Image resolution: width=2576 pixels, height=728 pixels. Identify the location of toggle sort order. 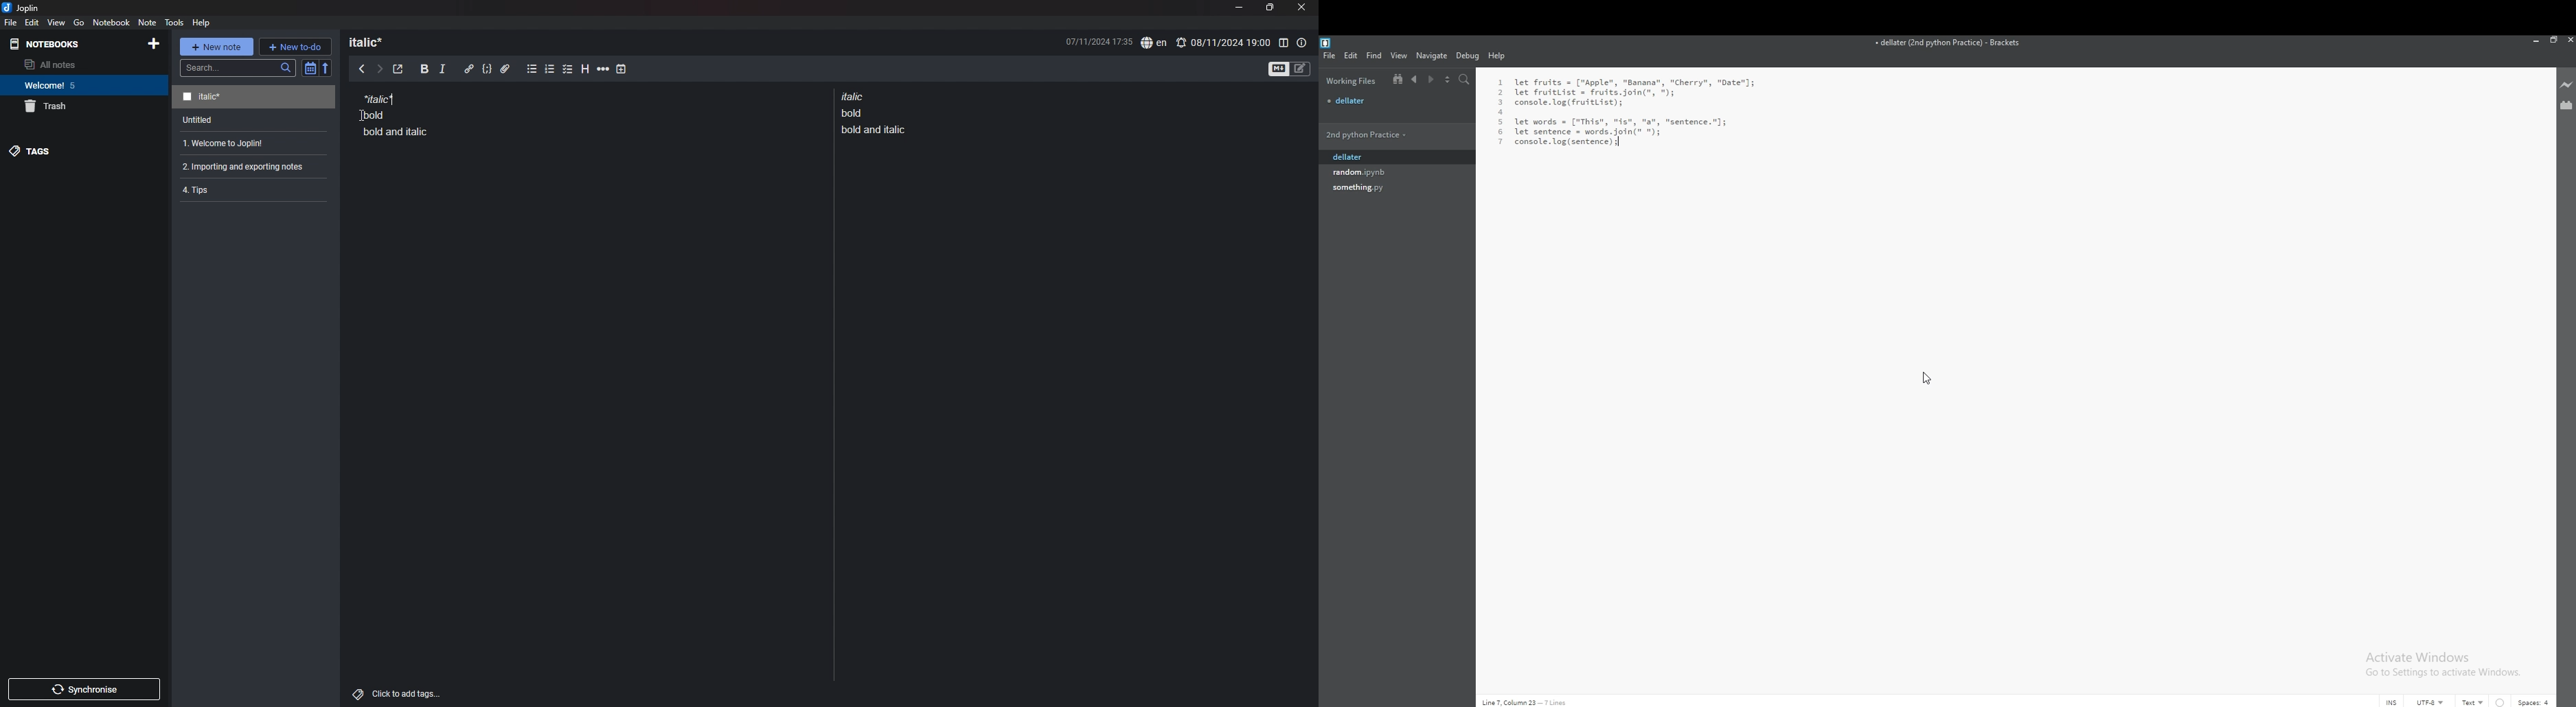
(310, 68).